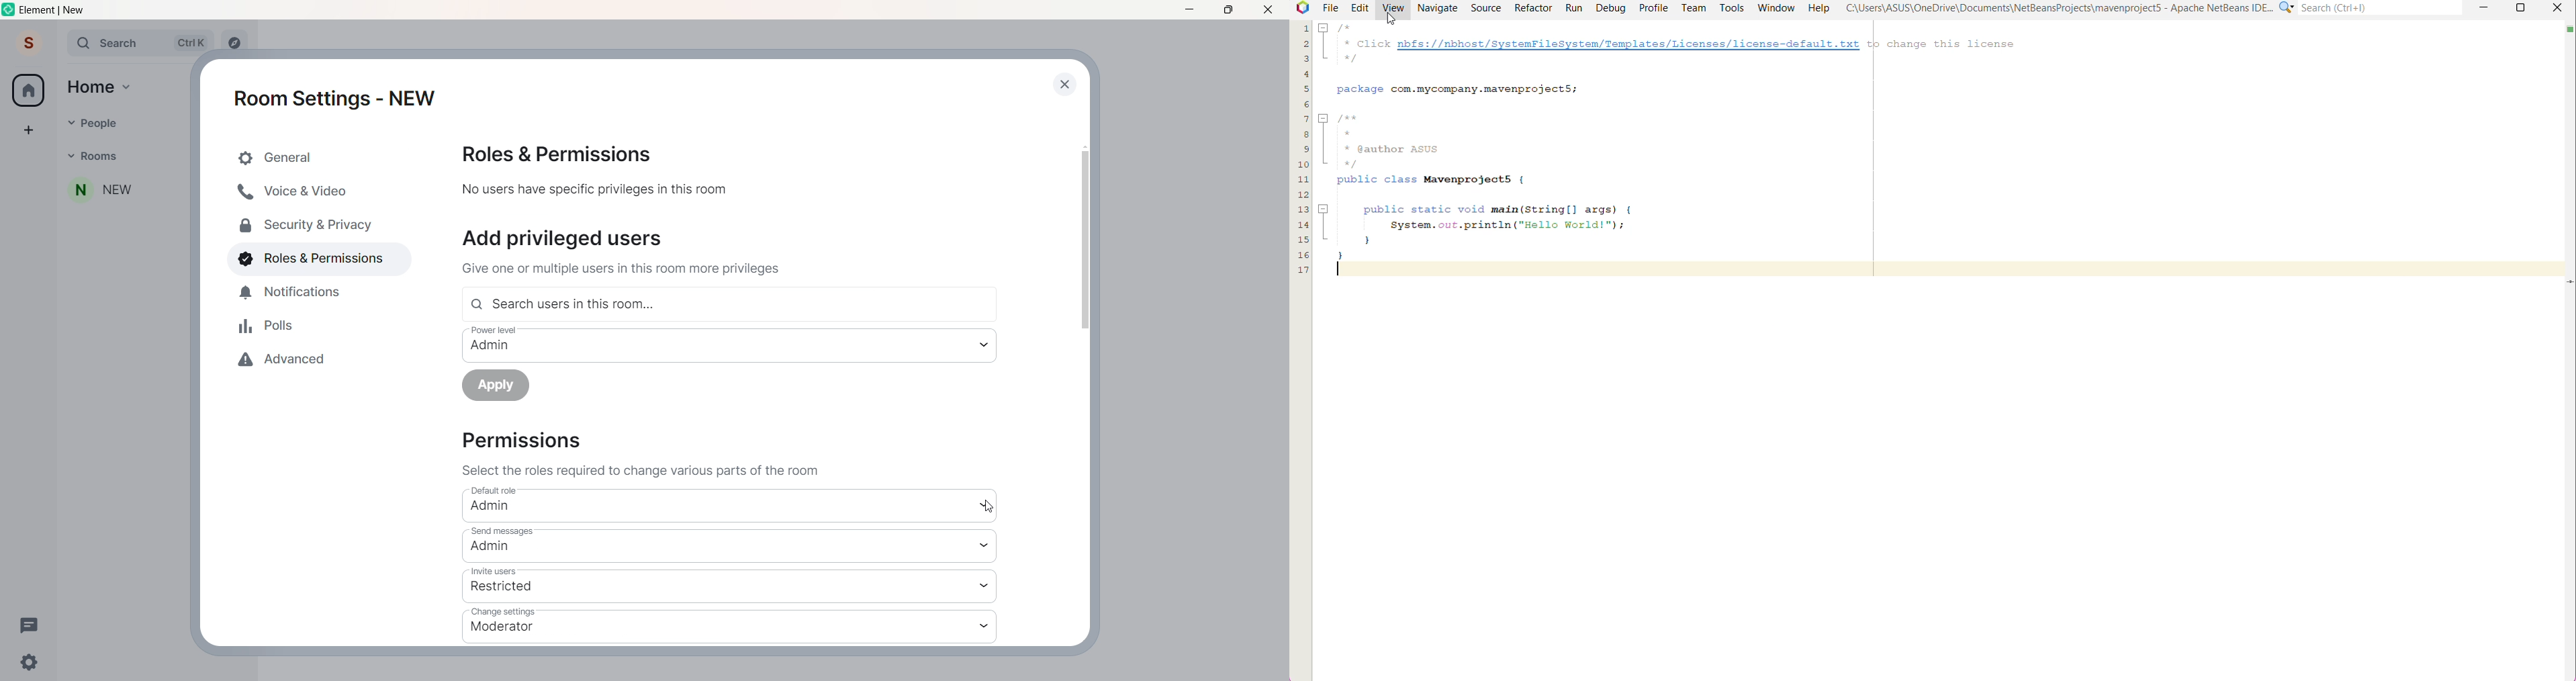  What do you see at coordinates (985, 346) in the screenshot?
I see `power level dropdown` at bounding box center [985, 346].